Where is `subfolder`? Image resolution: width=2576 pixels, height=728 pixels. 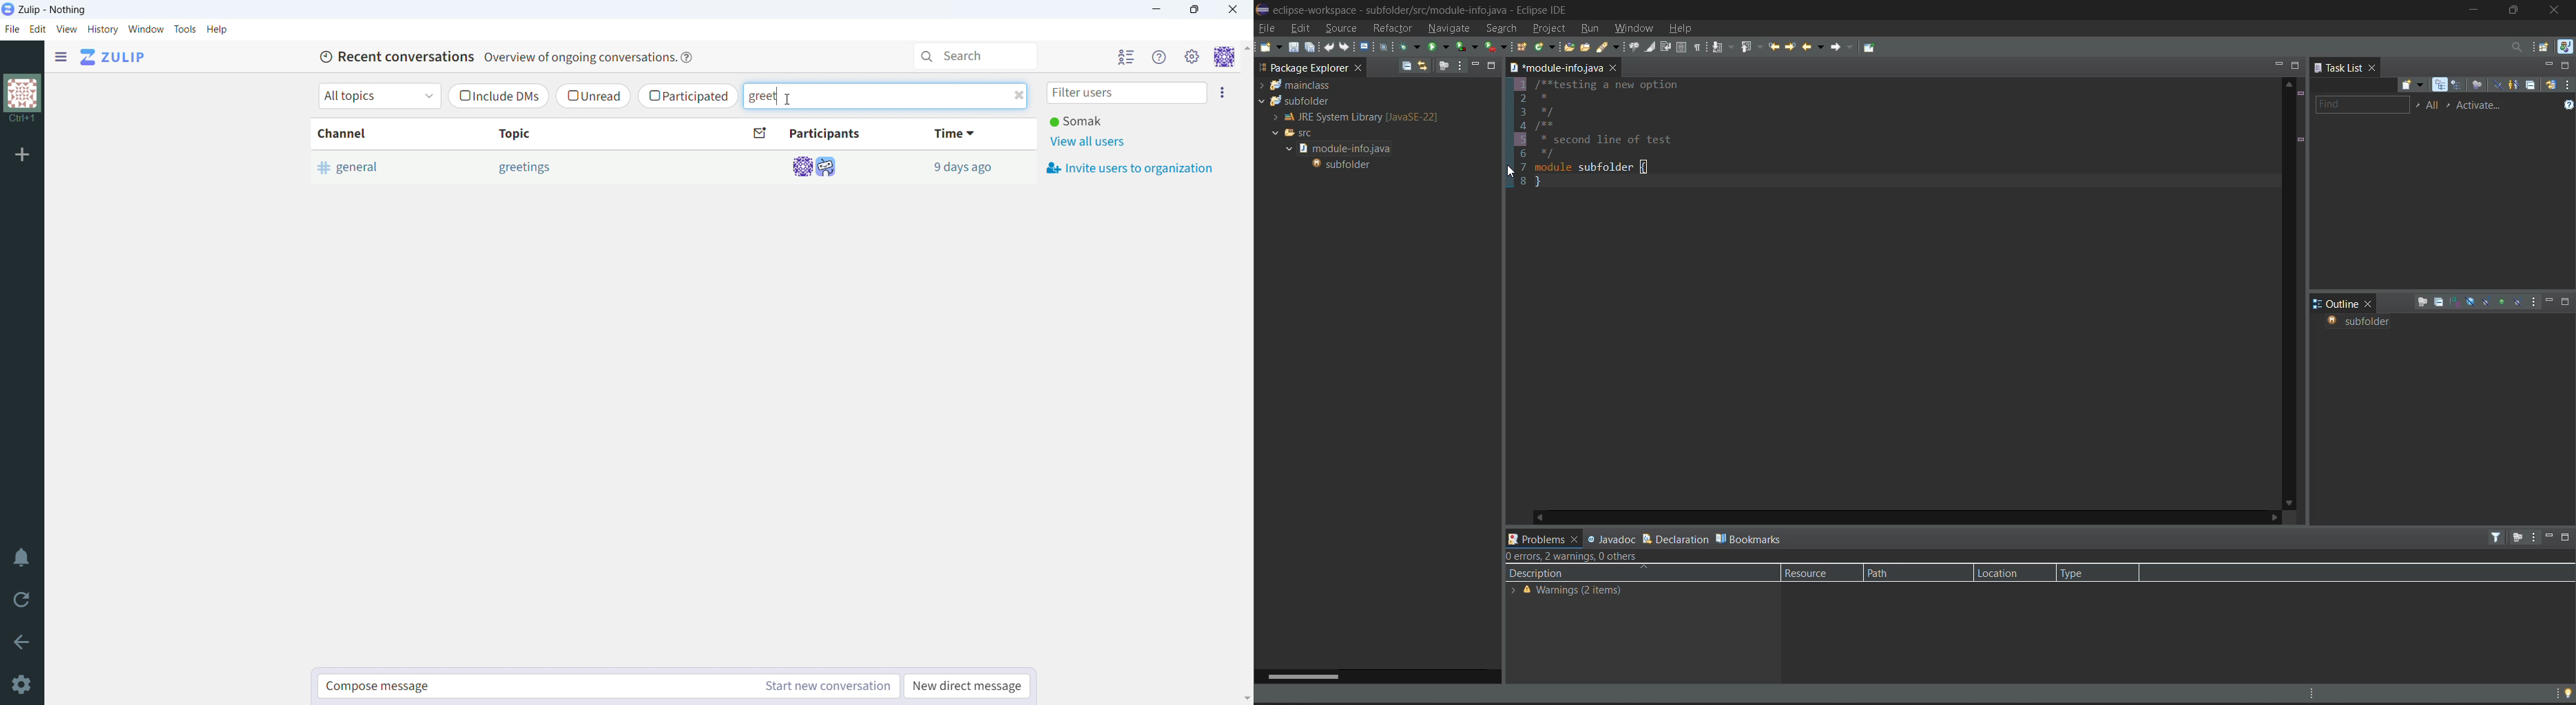 subfolder is located at coordinates (2357, 323).